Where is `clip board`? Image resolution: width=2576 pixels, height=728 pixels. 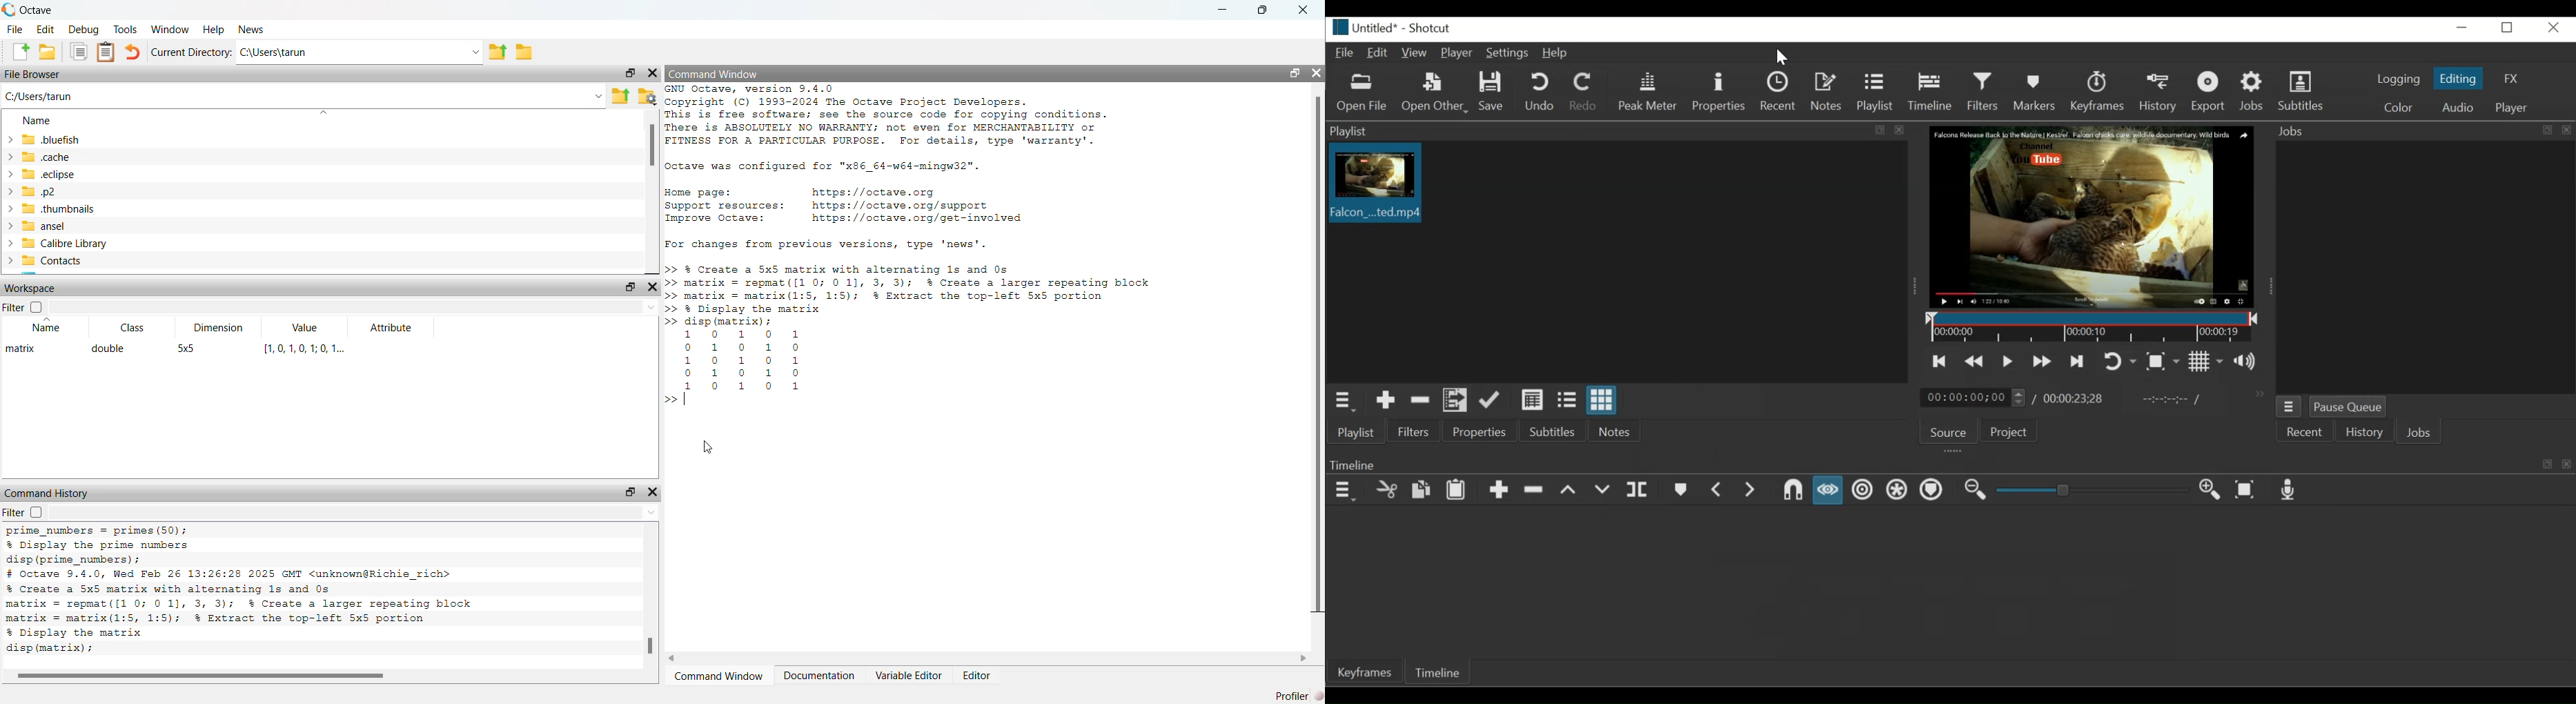
clip board is located at coordinates (106, 51).